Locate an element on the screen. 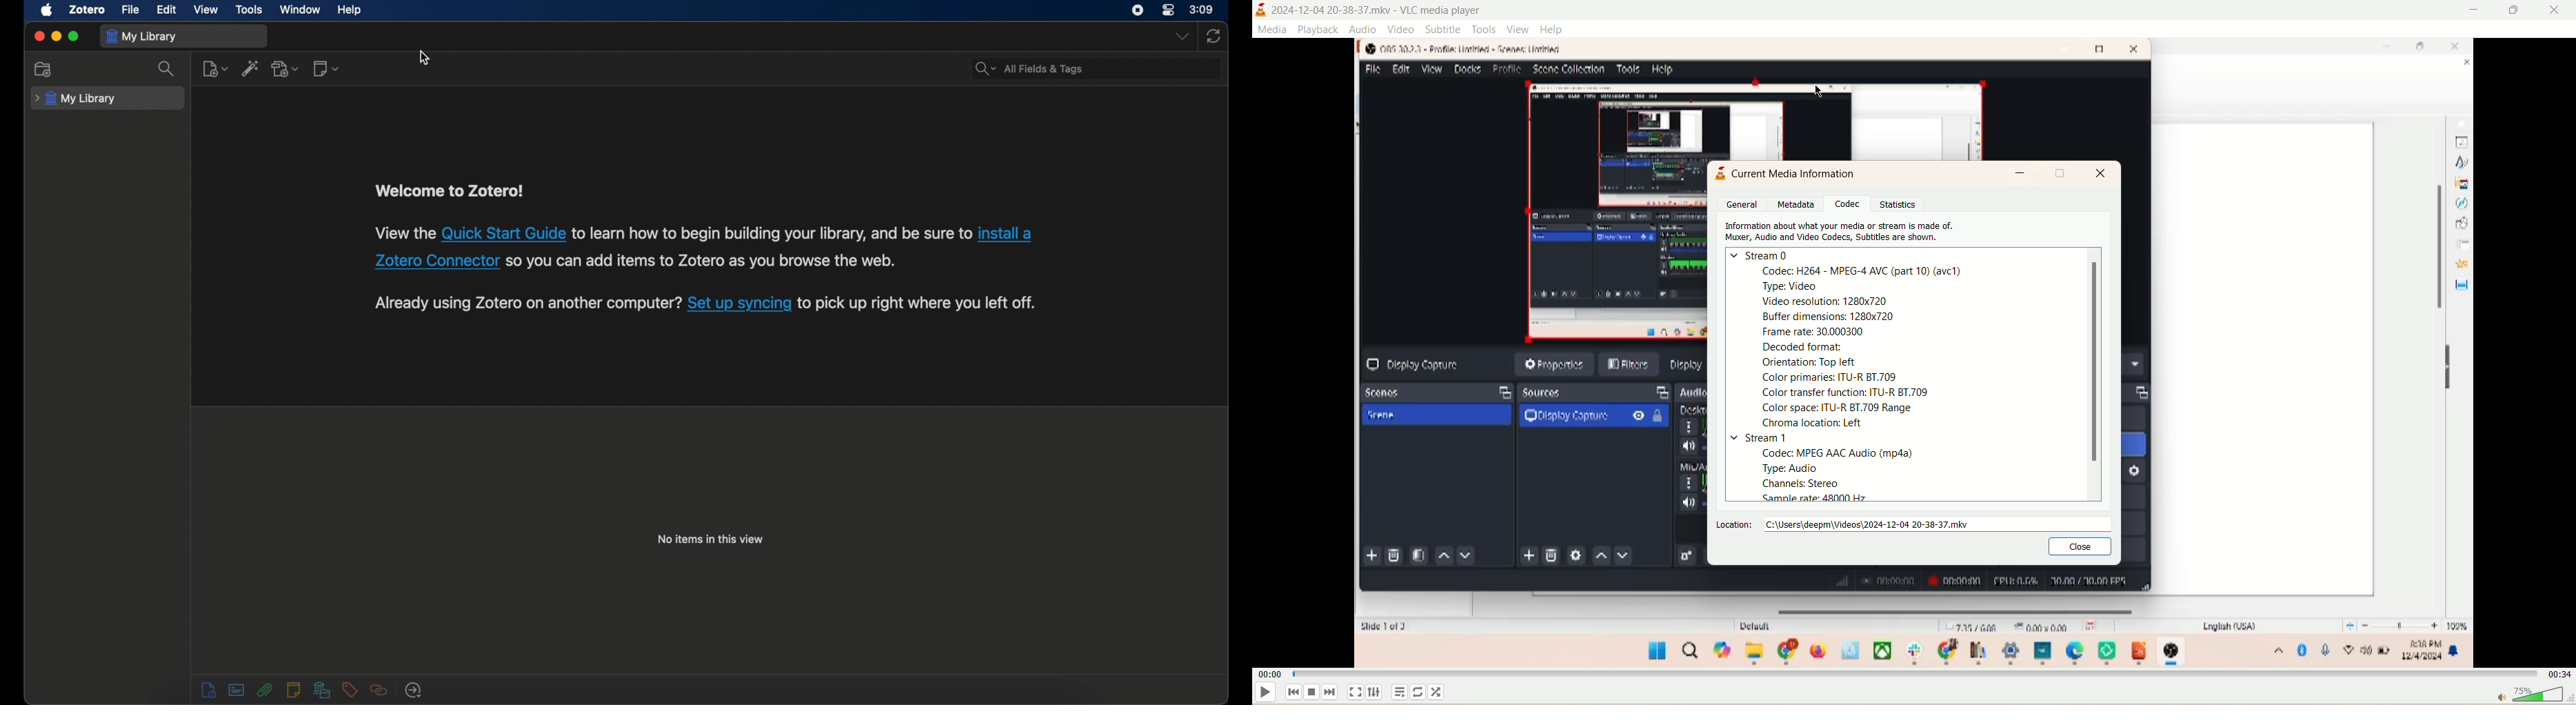 Image resolution: width=2576 pixels, height=728 pixels. edit is located at coordinates (166, 10).